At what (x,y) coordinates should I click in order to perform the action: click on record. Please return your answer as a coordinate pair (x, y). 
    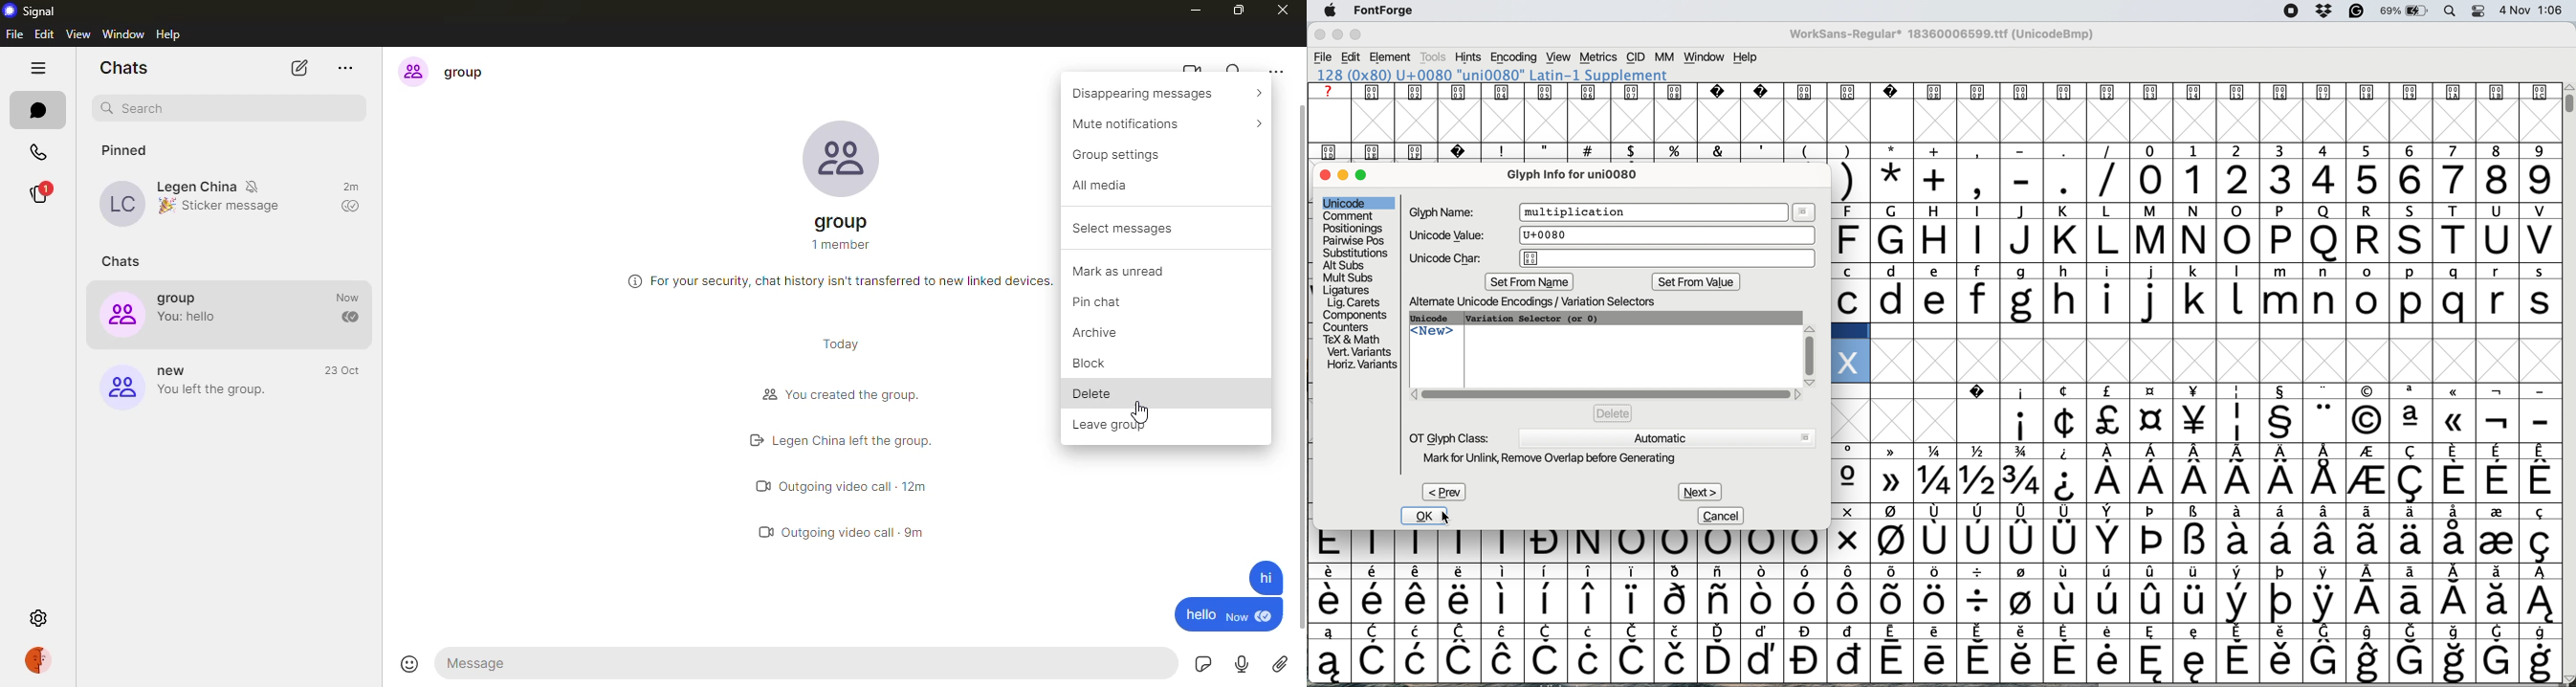
    Looking at the image, I should click on (1241, 665).